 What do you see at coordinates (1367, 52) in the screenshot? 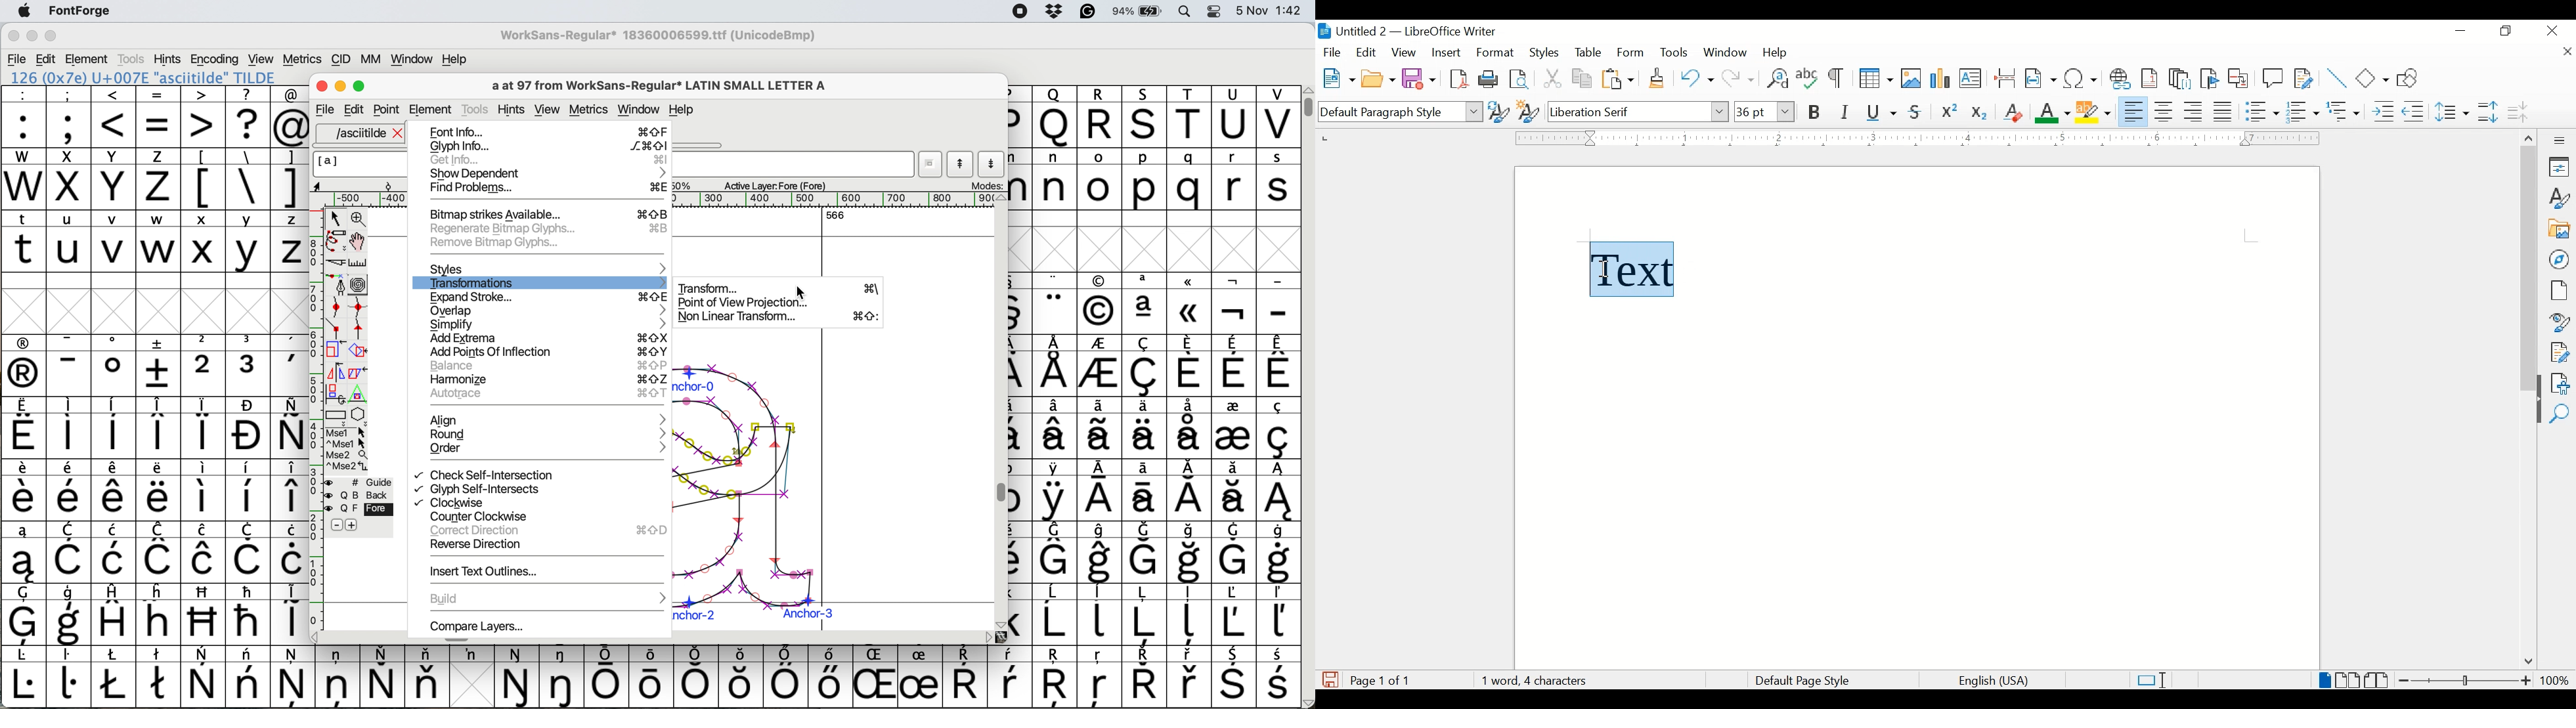
I see `edit` at bounding box center [1367, 52].